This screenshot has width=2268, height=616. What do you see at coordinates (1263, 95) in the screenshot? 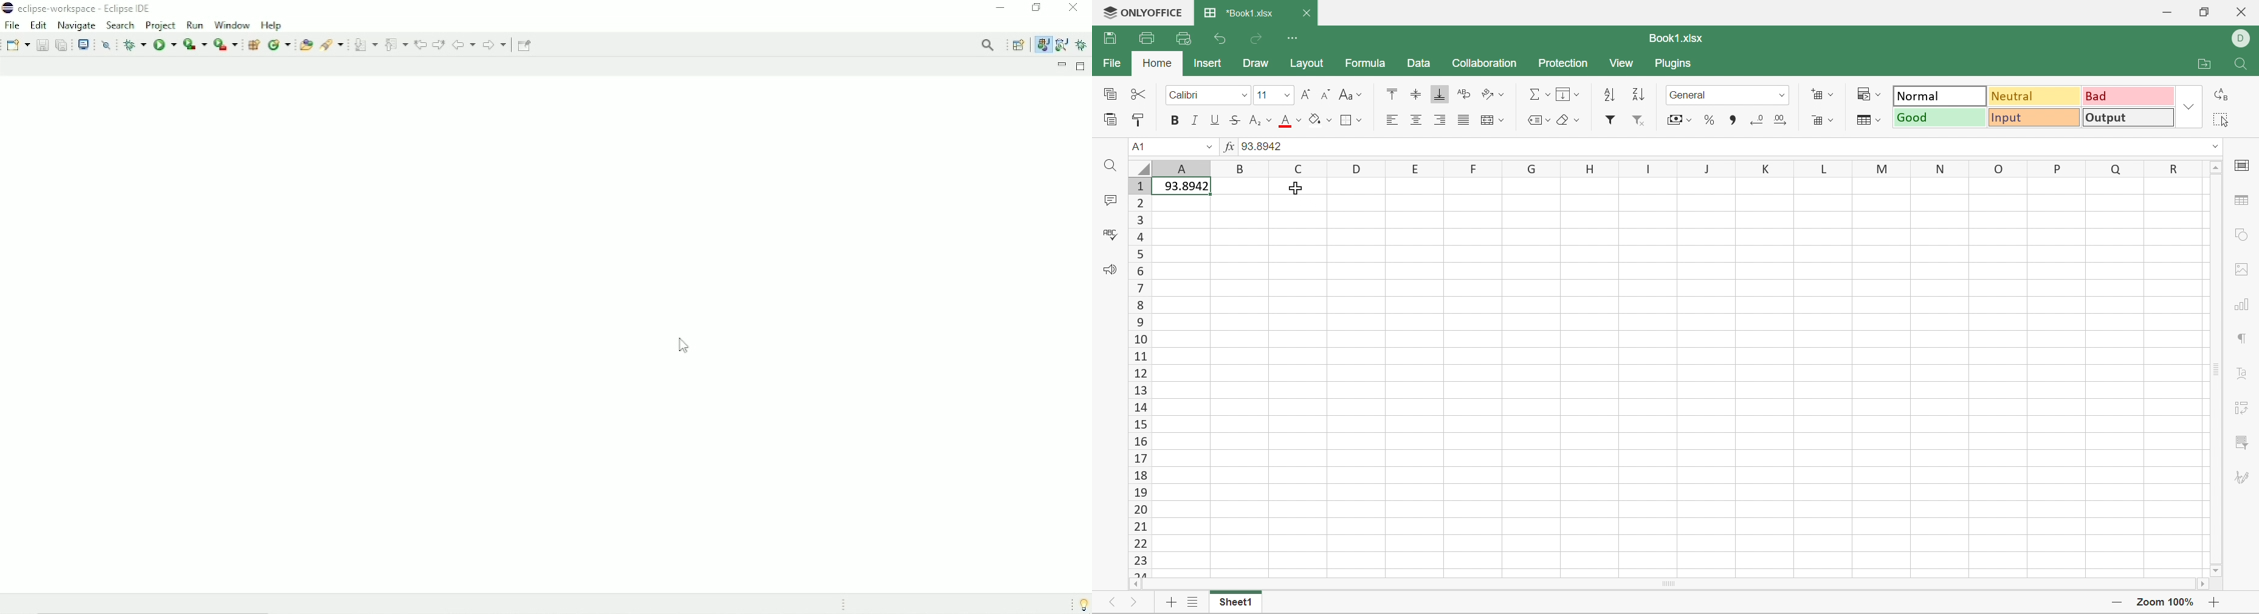
I see `Font size` at bounding box center [1263, 95].